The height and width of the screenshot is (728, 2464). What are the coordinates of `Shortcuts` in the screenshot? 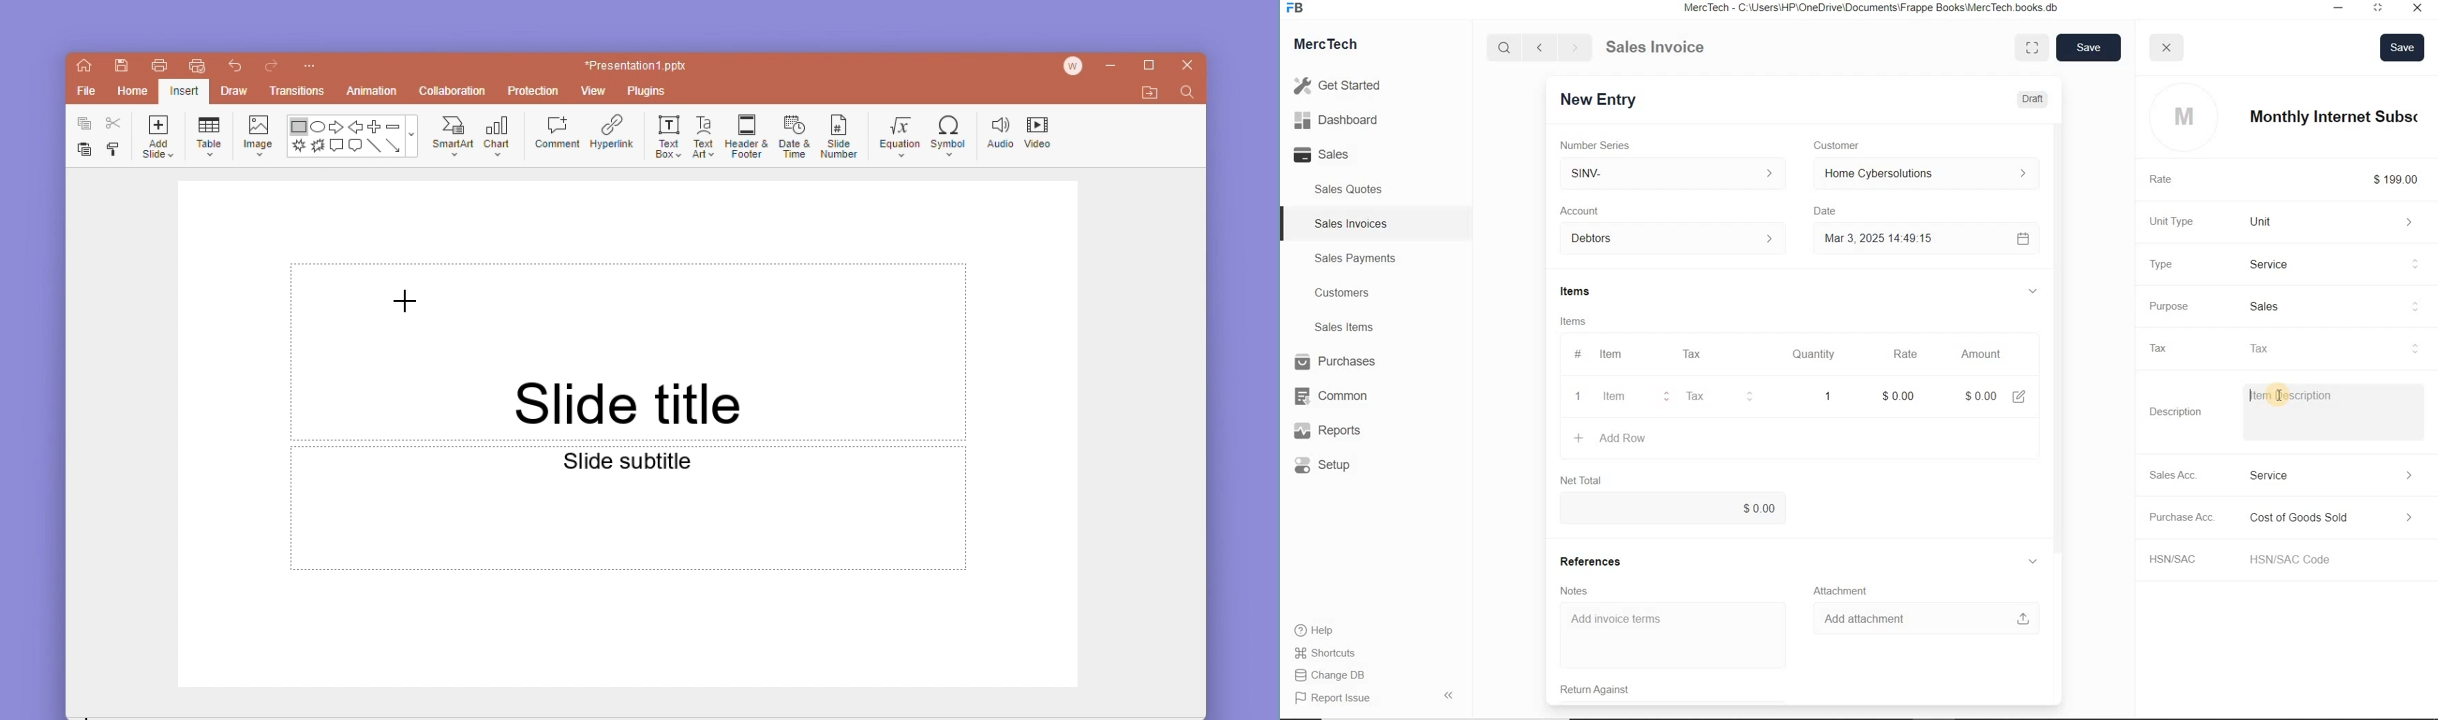 It's located at (1332, 654).